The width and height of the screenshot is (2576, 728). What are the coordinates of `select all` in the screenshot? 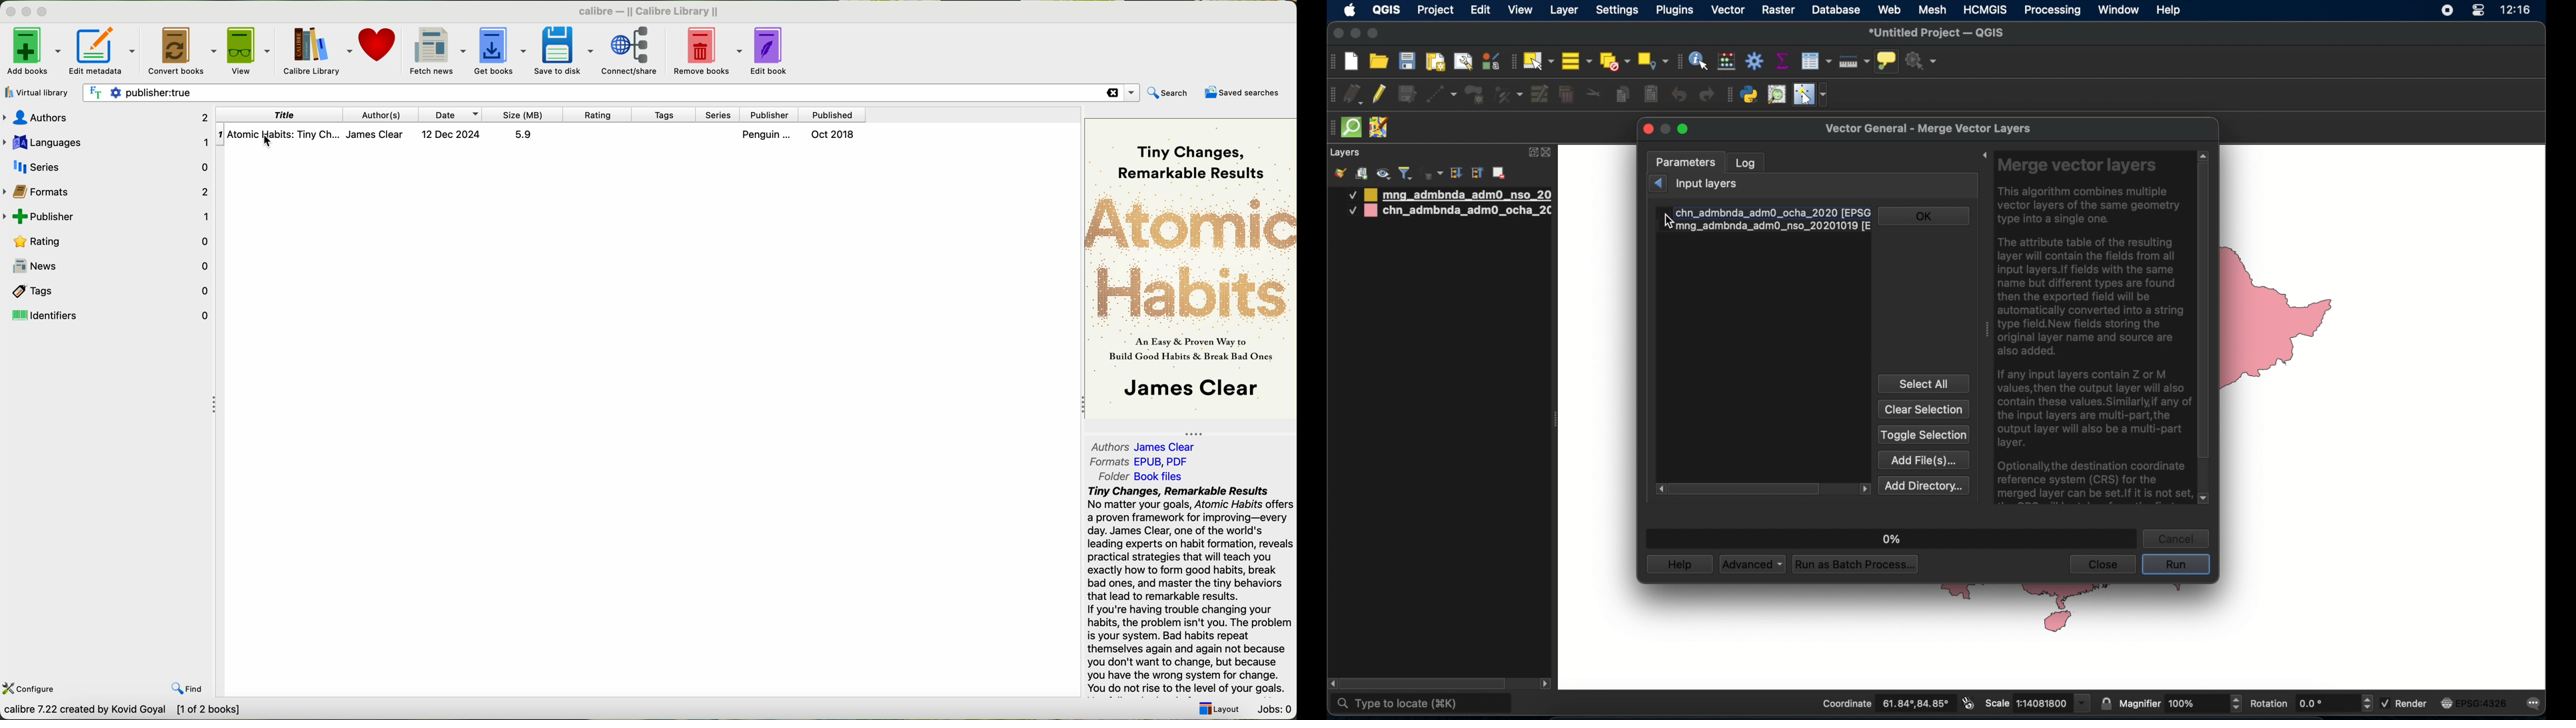 It's located at (1924, 383).